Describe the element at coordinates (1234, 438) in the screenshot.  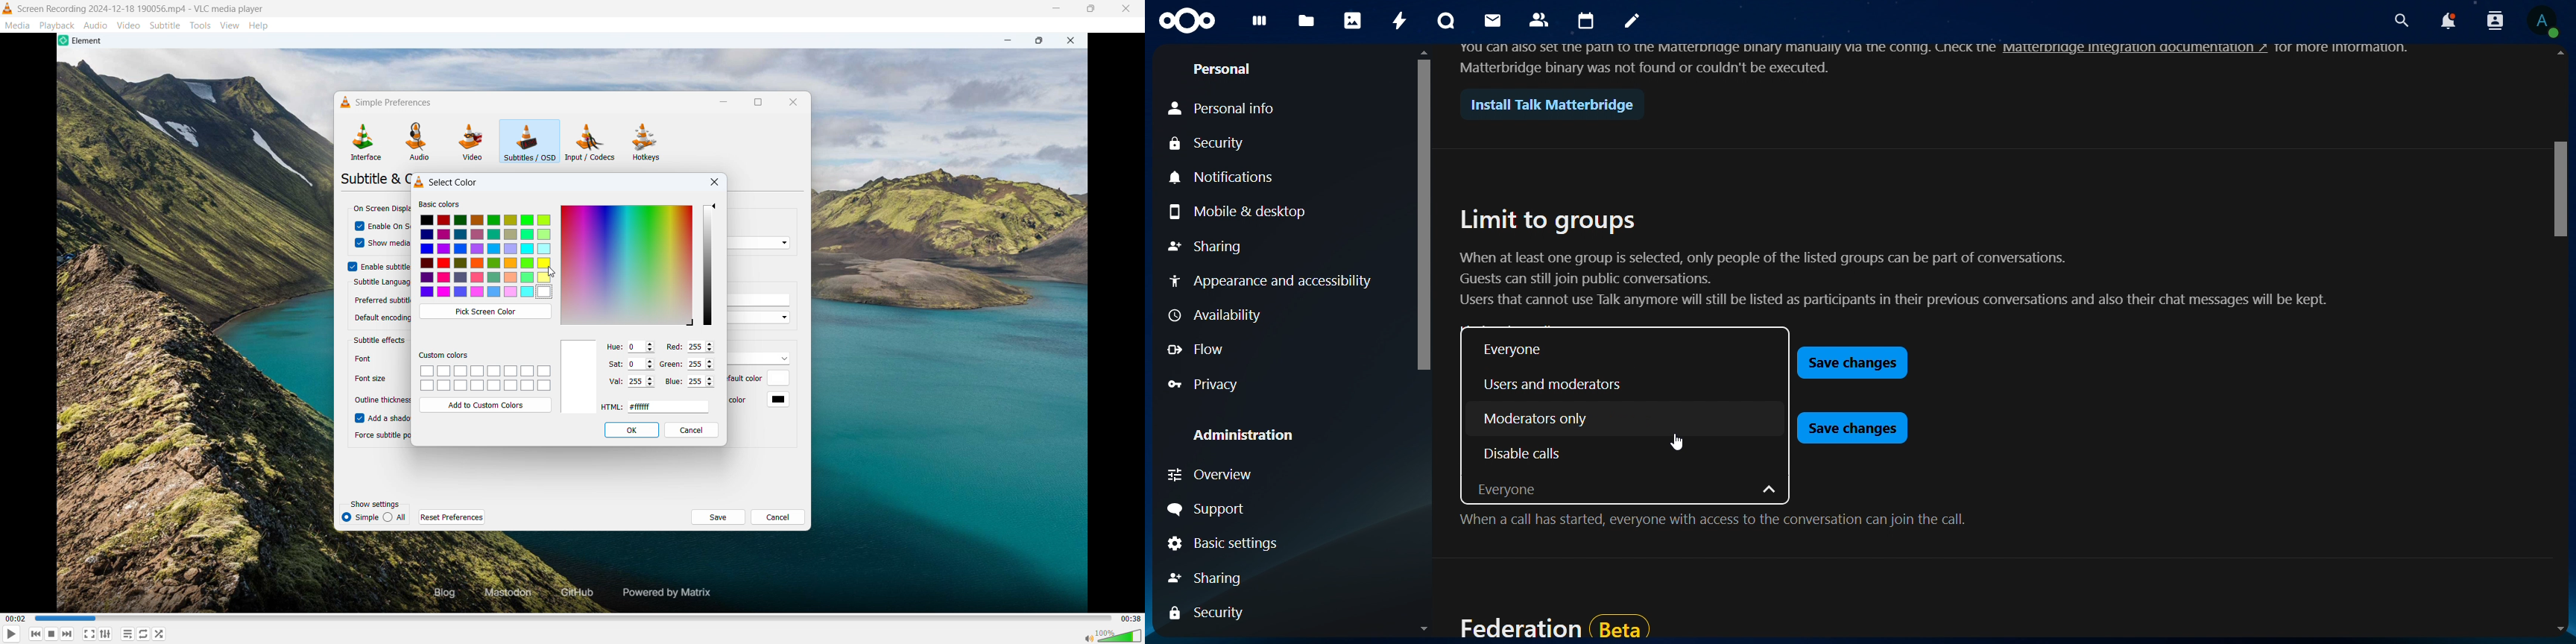
I see `Administration` at that location.